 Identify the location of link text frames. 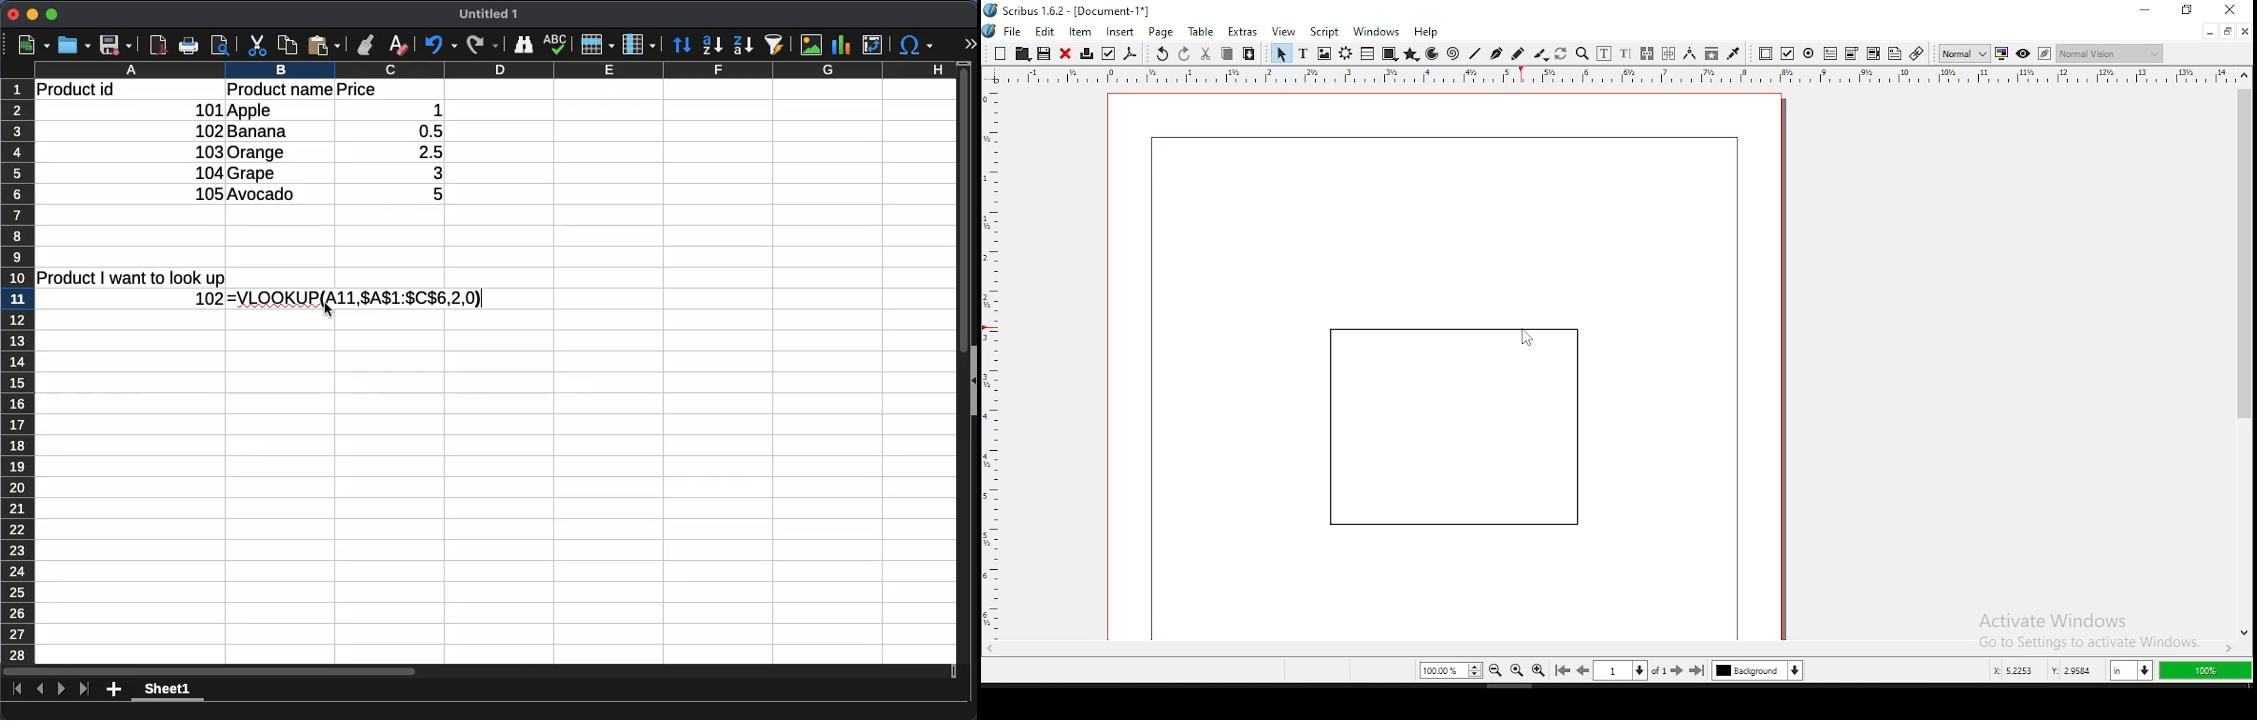
(1647, 54).